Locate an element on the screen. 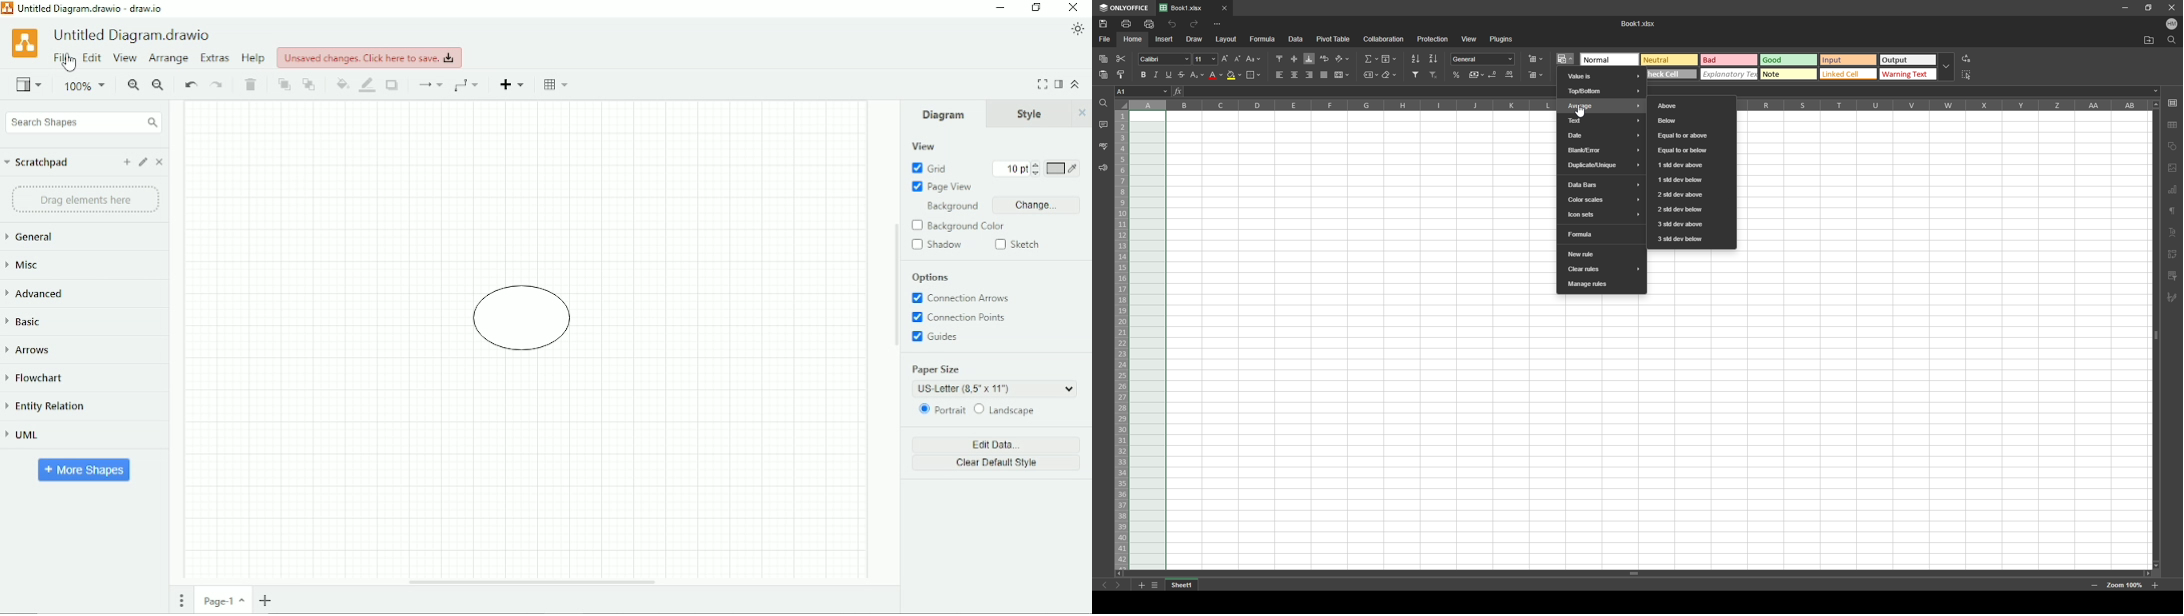 The image size is (2184, 616). subscript is located at coordinates (1198, 74).